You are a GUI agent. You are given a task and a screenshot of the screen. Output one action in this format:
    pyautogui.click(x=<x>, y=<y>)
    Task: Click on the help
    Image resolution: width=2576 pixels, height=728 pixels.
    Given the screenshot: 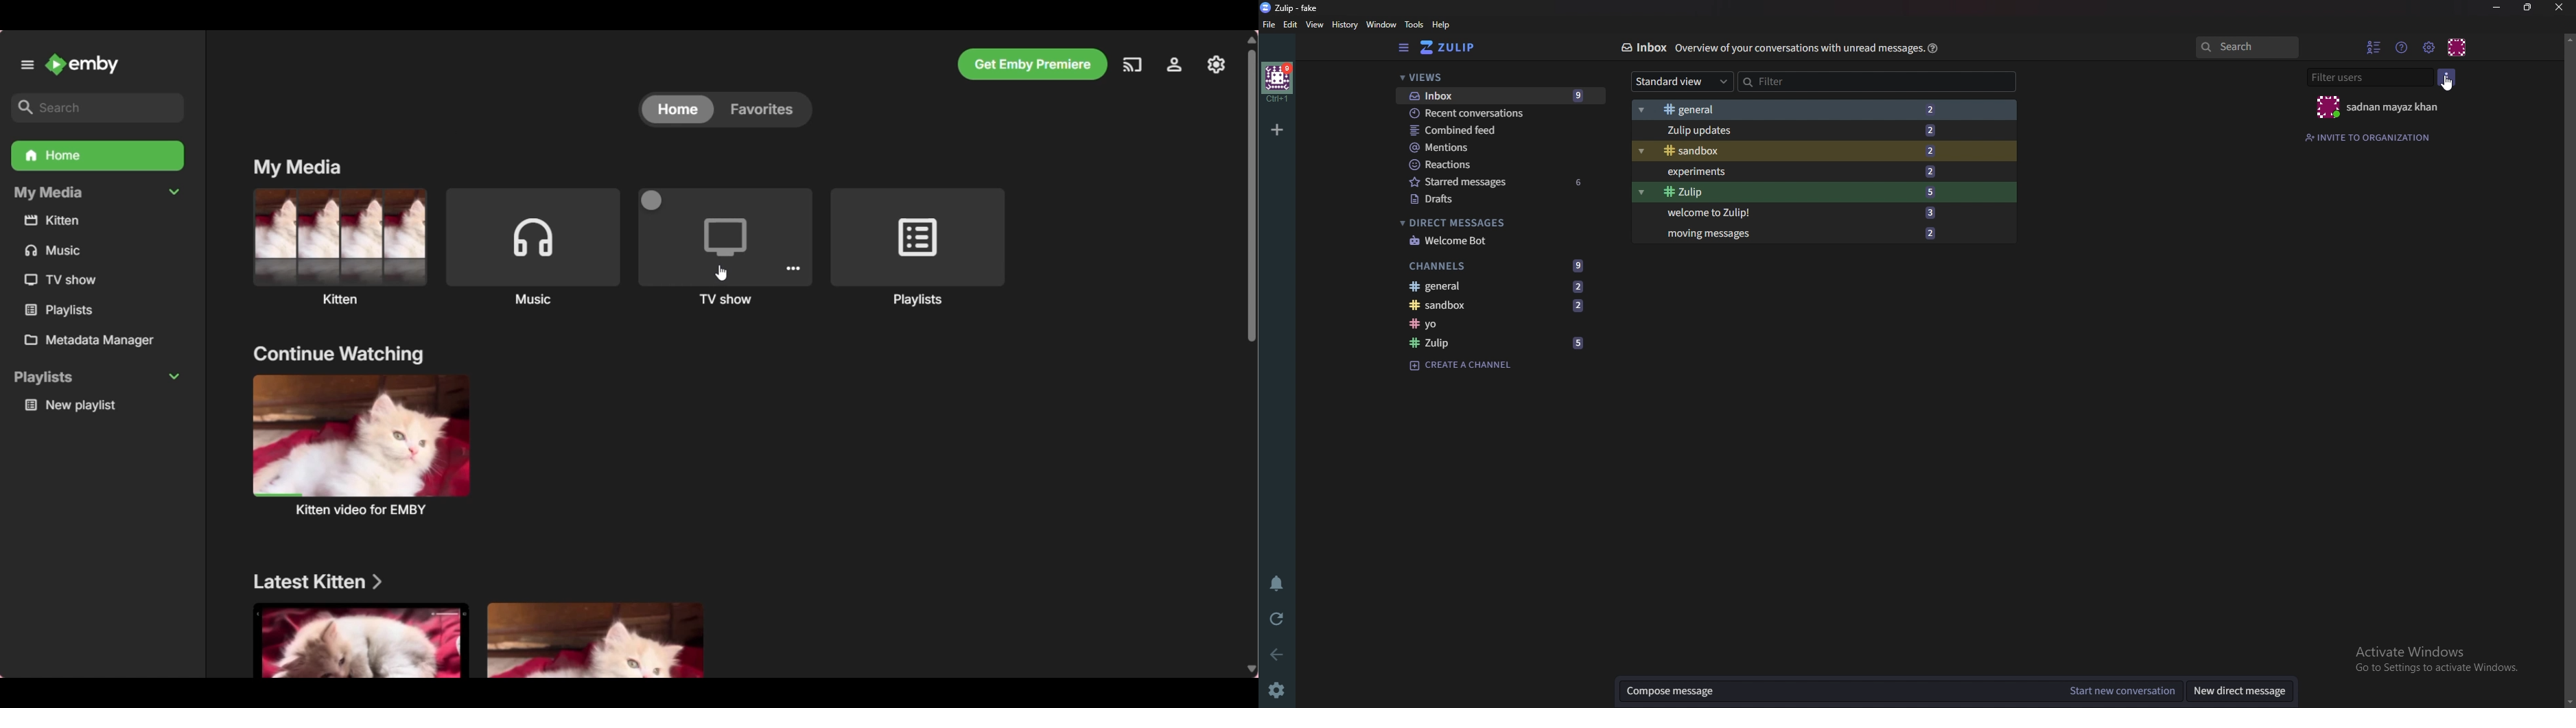 What is the action you would take?
    pyautogui.click(x=1934, y=48)
    